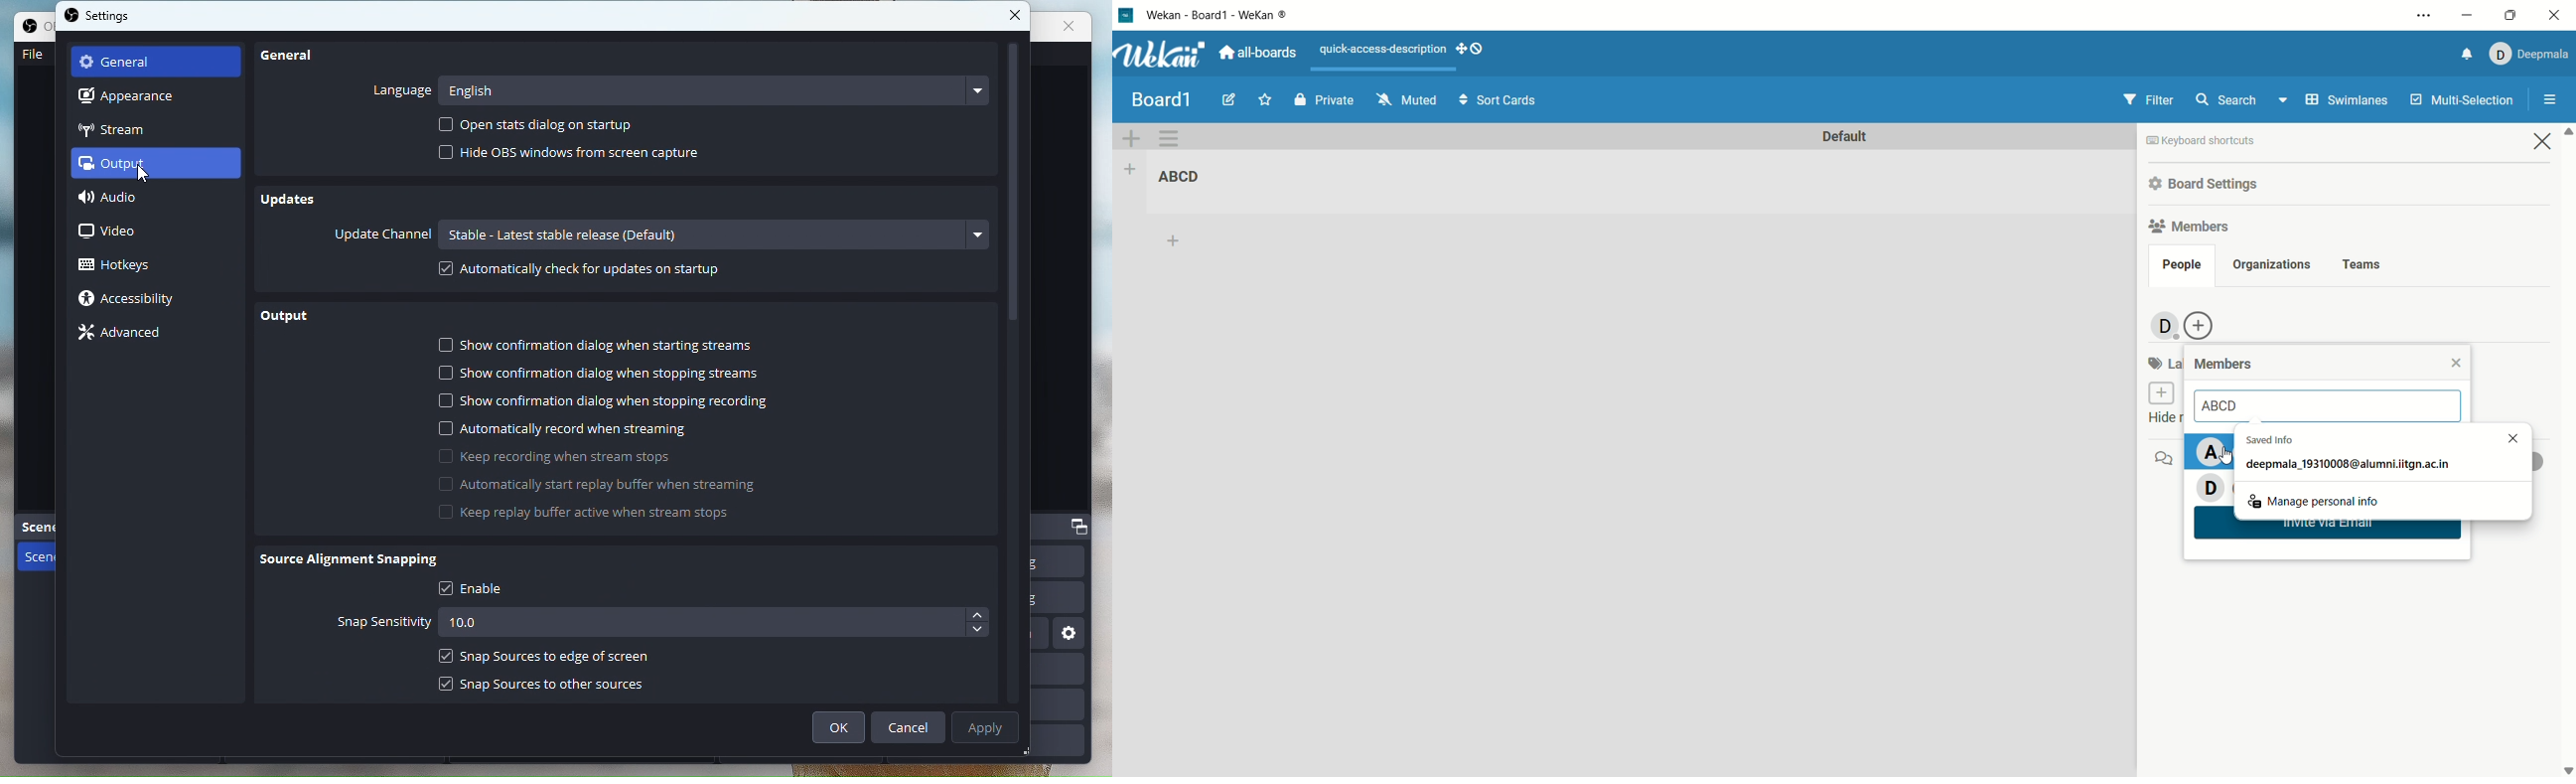 This screenshot has height=784, width=2576. Describe the element at coordinates (2364, 266) in the screenshot. I see `teams` at that location.